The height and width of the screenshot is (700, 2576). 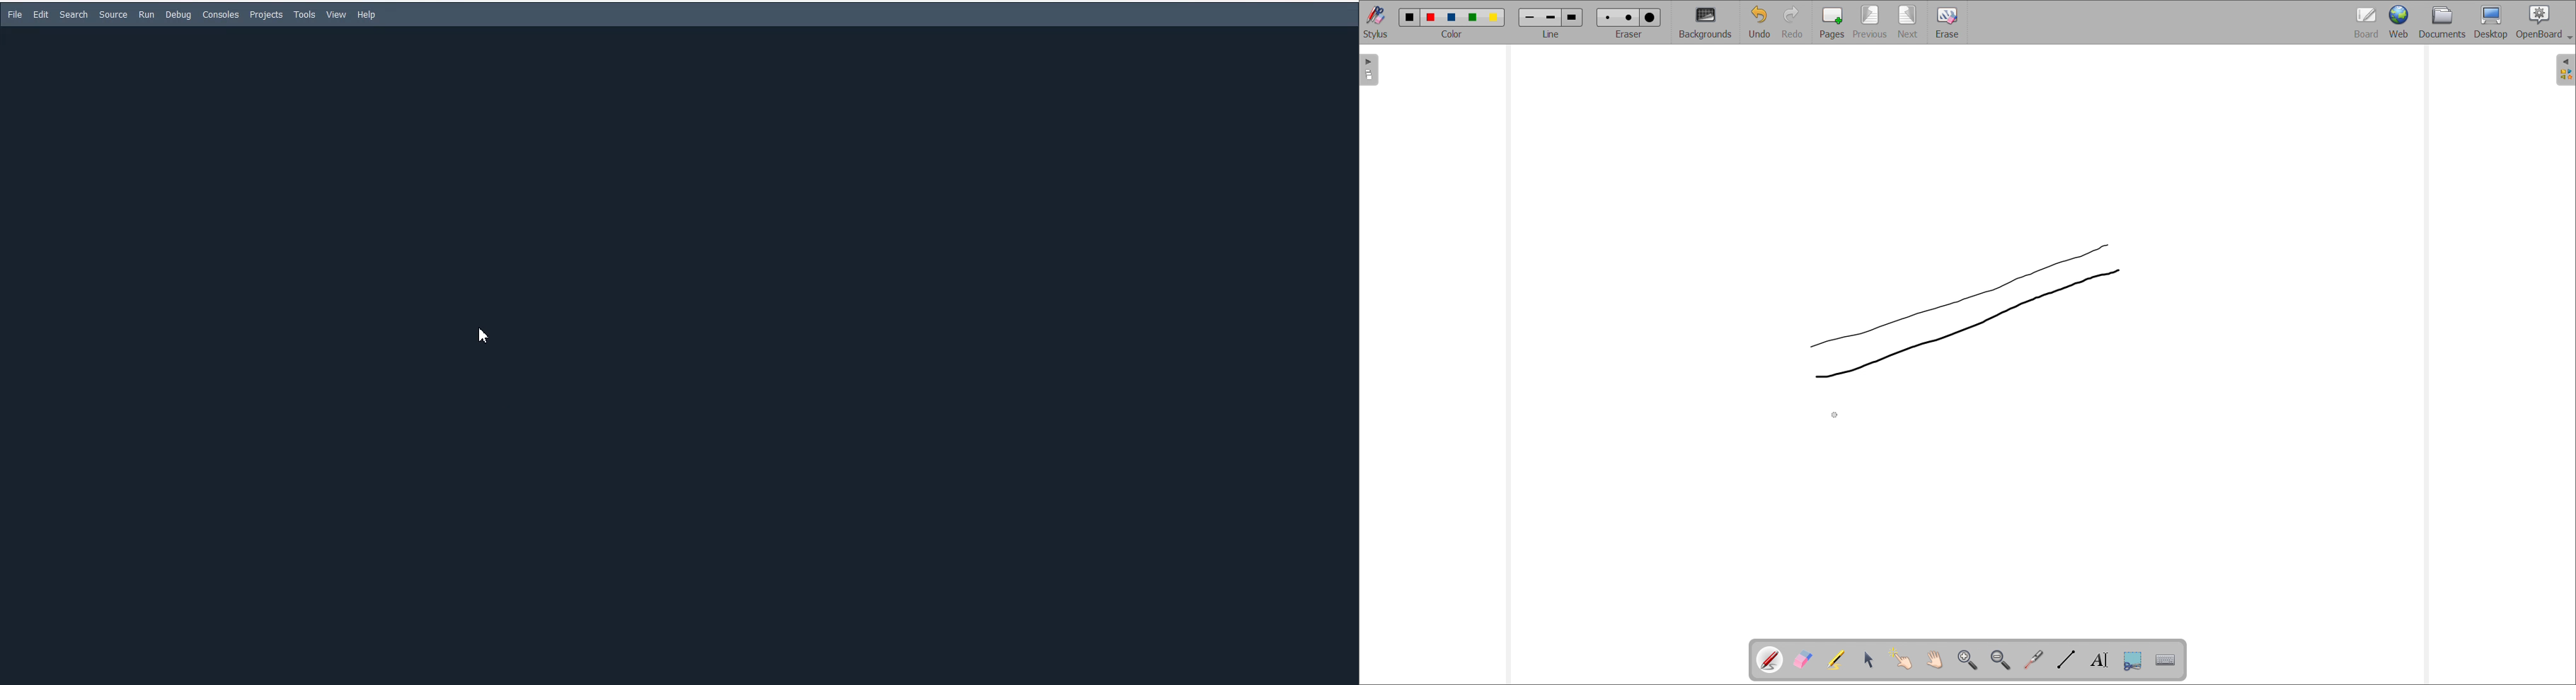 What do you see at coordinates (1772, 660) in the screenshot?
I see `pen tool` at bounding box center [1772, 660].